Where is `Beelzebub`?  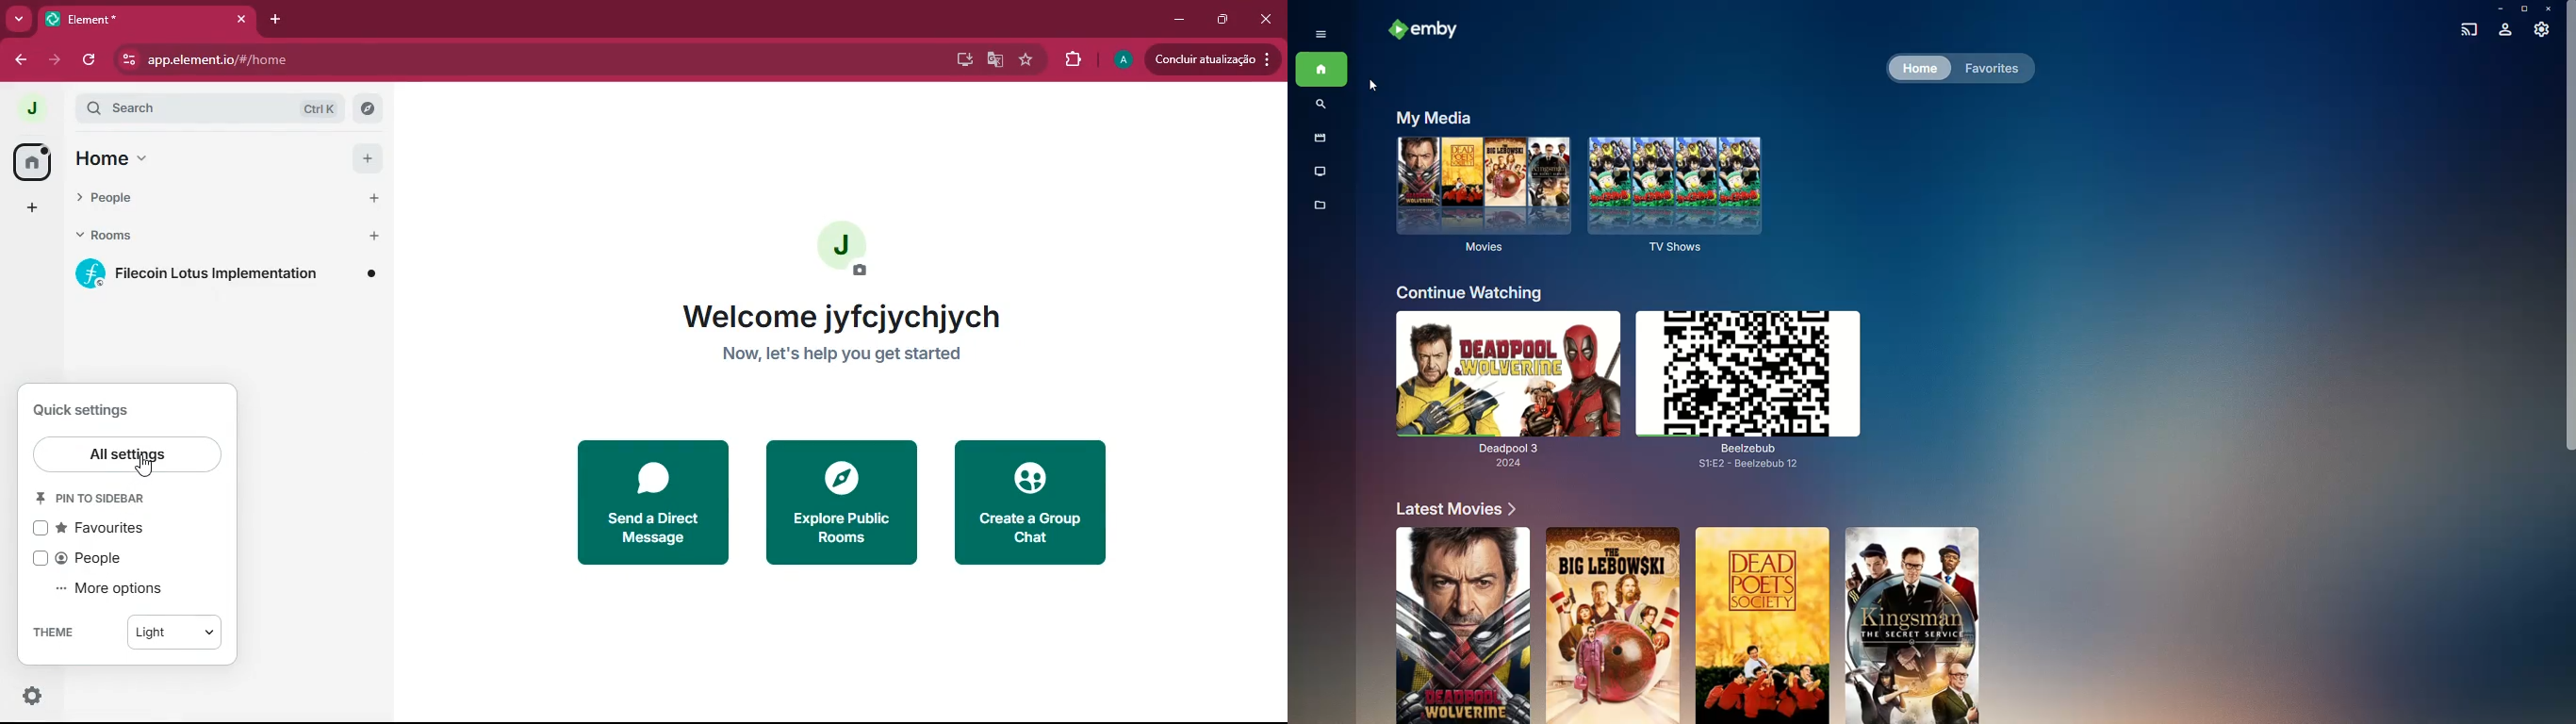 Beelzebub is located at coordinates (1764, 384).